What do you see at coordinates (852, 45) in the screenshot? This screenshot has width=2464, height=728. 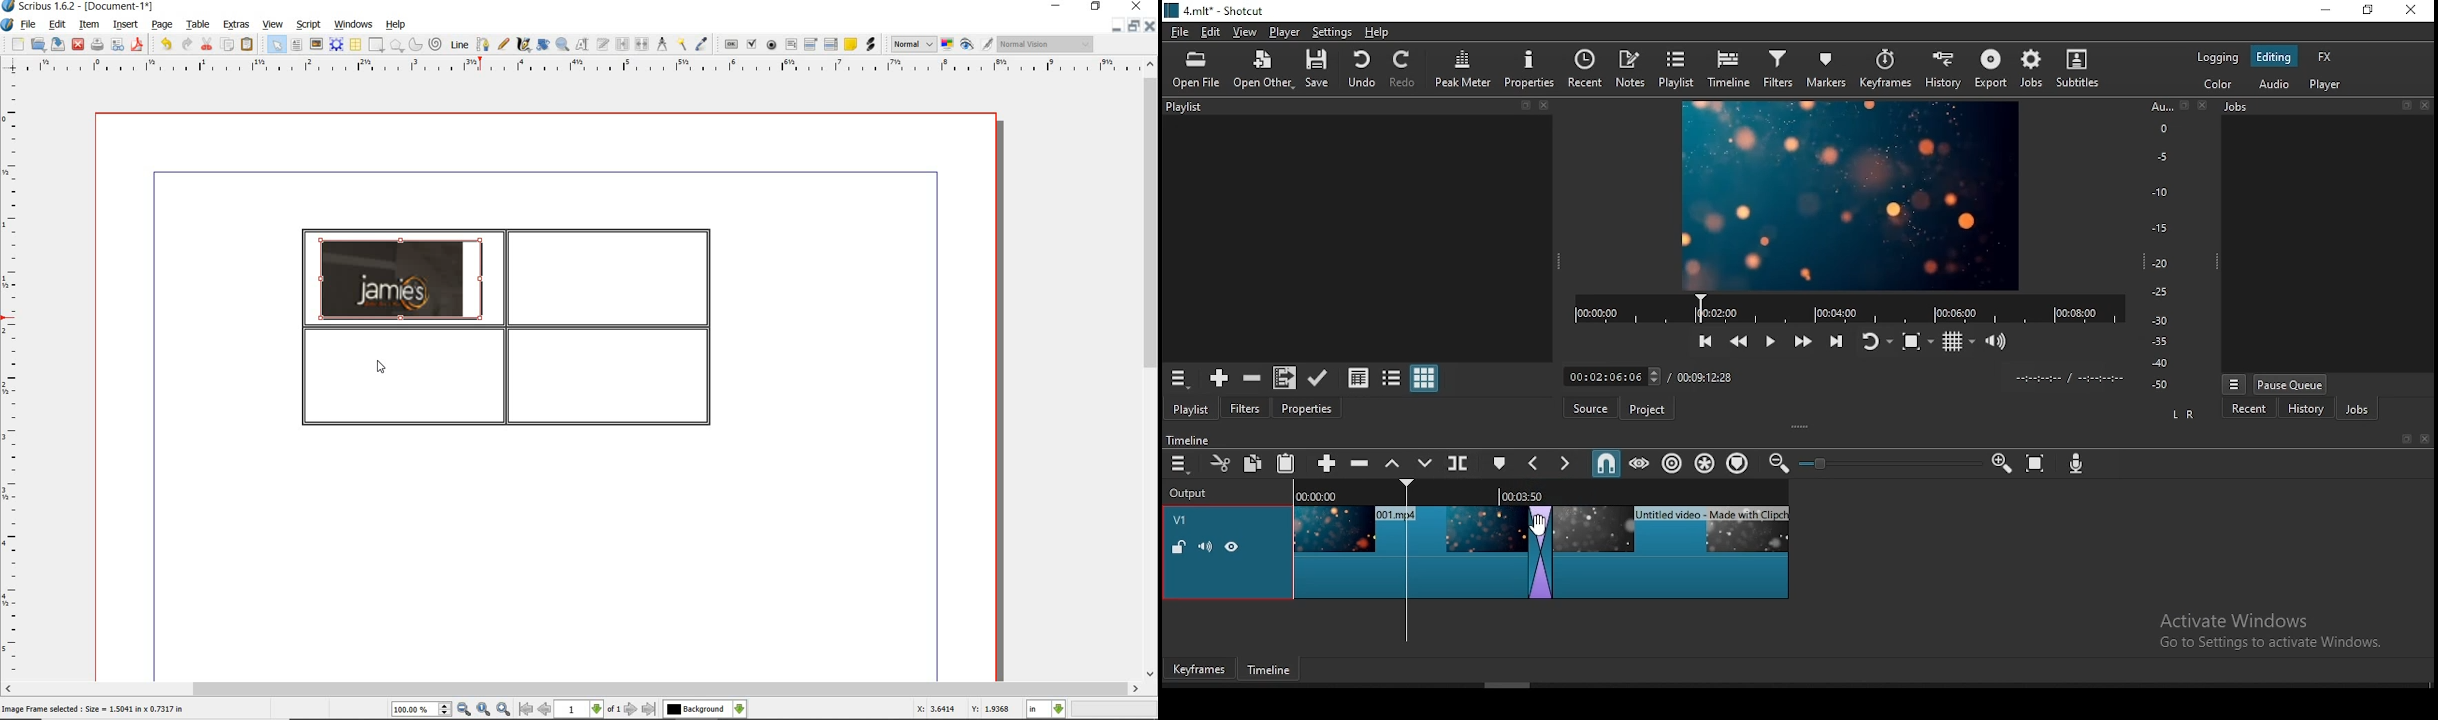 I see `text annotation` at bounding box center [852, 45].